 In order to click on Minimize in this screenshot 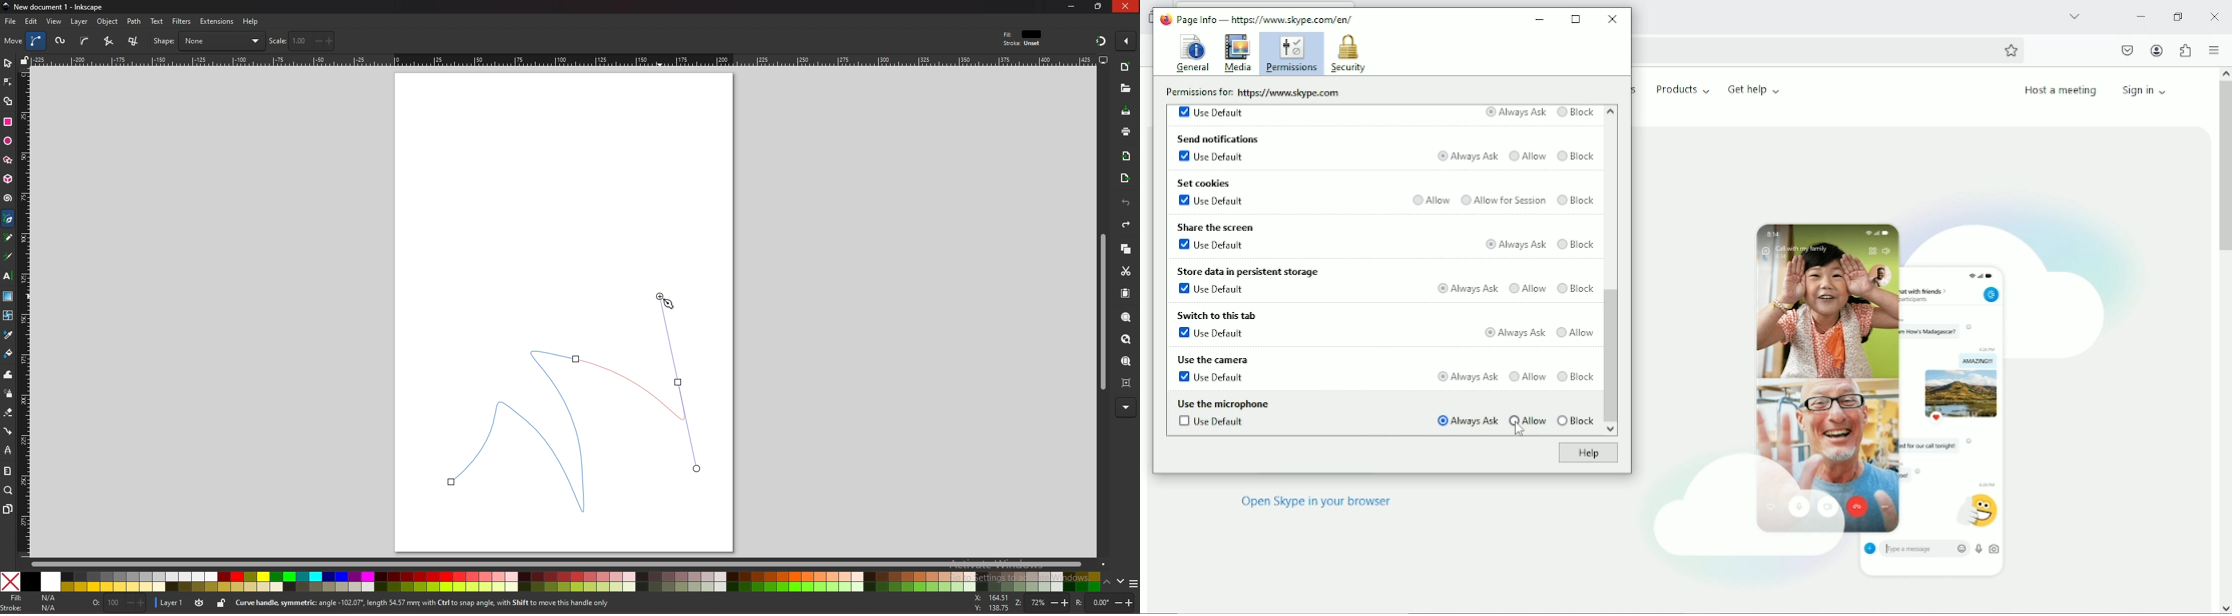, I will do `click(1541, 16)`.